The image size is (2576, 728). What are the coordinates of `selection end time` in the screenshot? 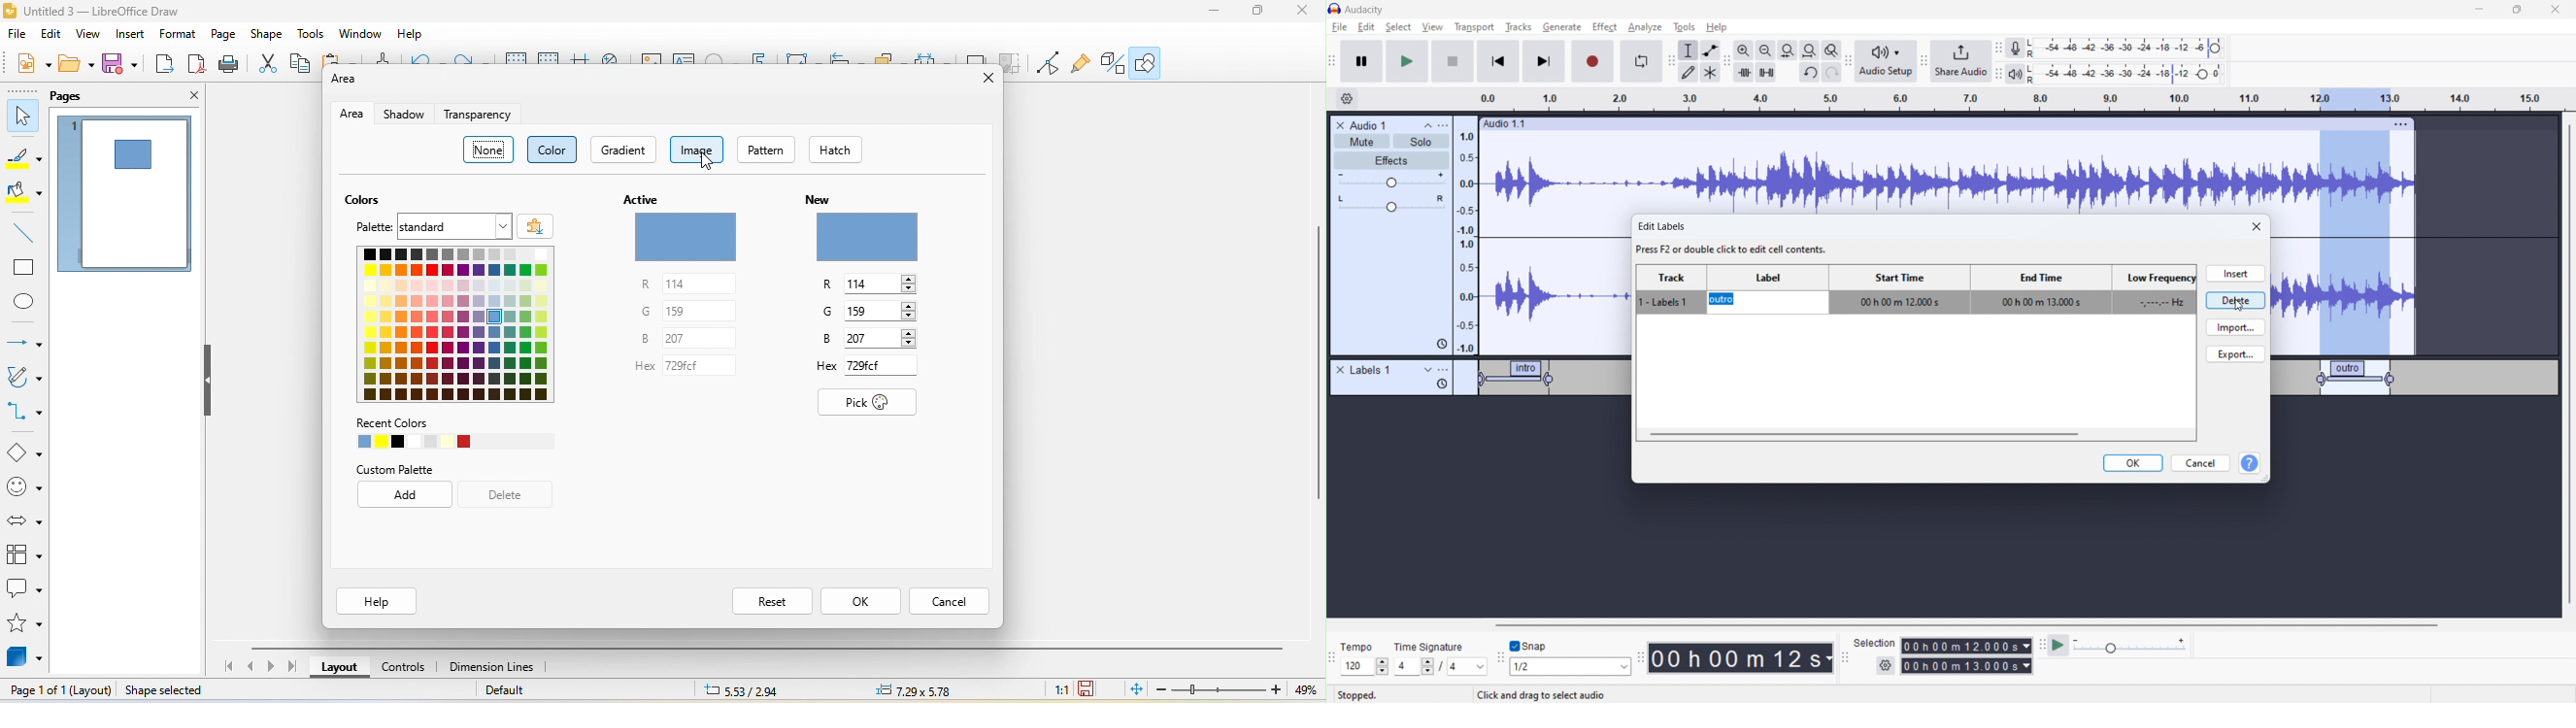 It's located at (1968, 666).